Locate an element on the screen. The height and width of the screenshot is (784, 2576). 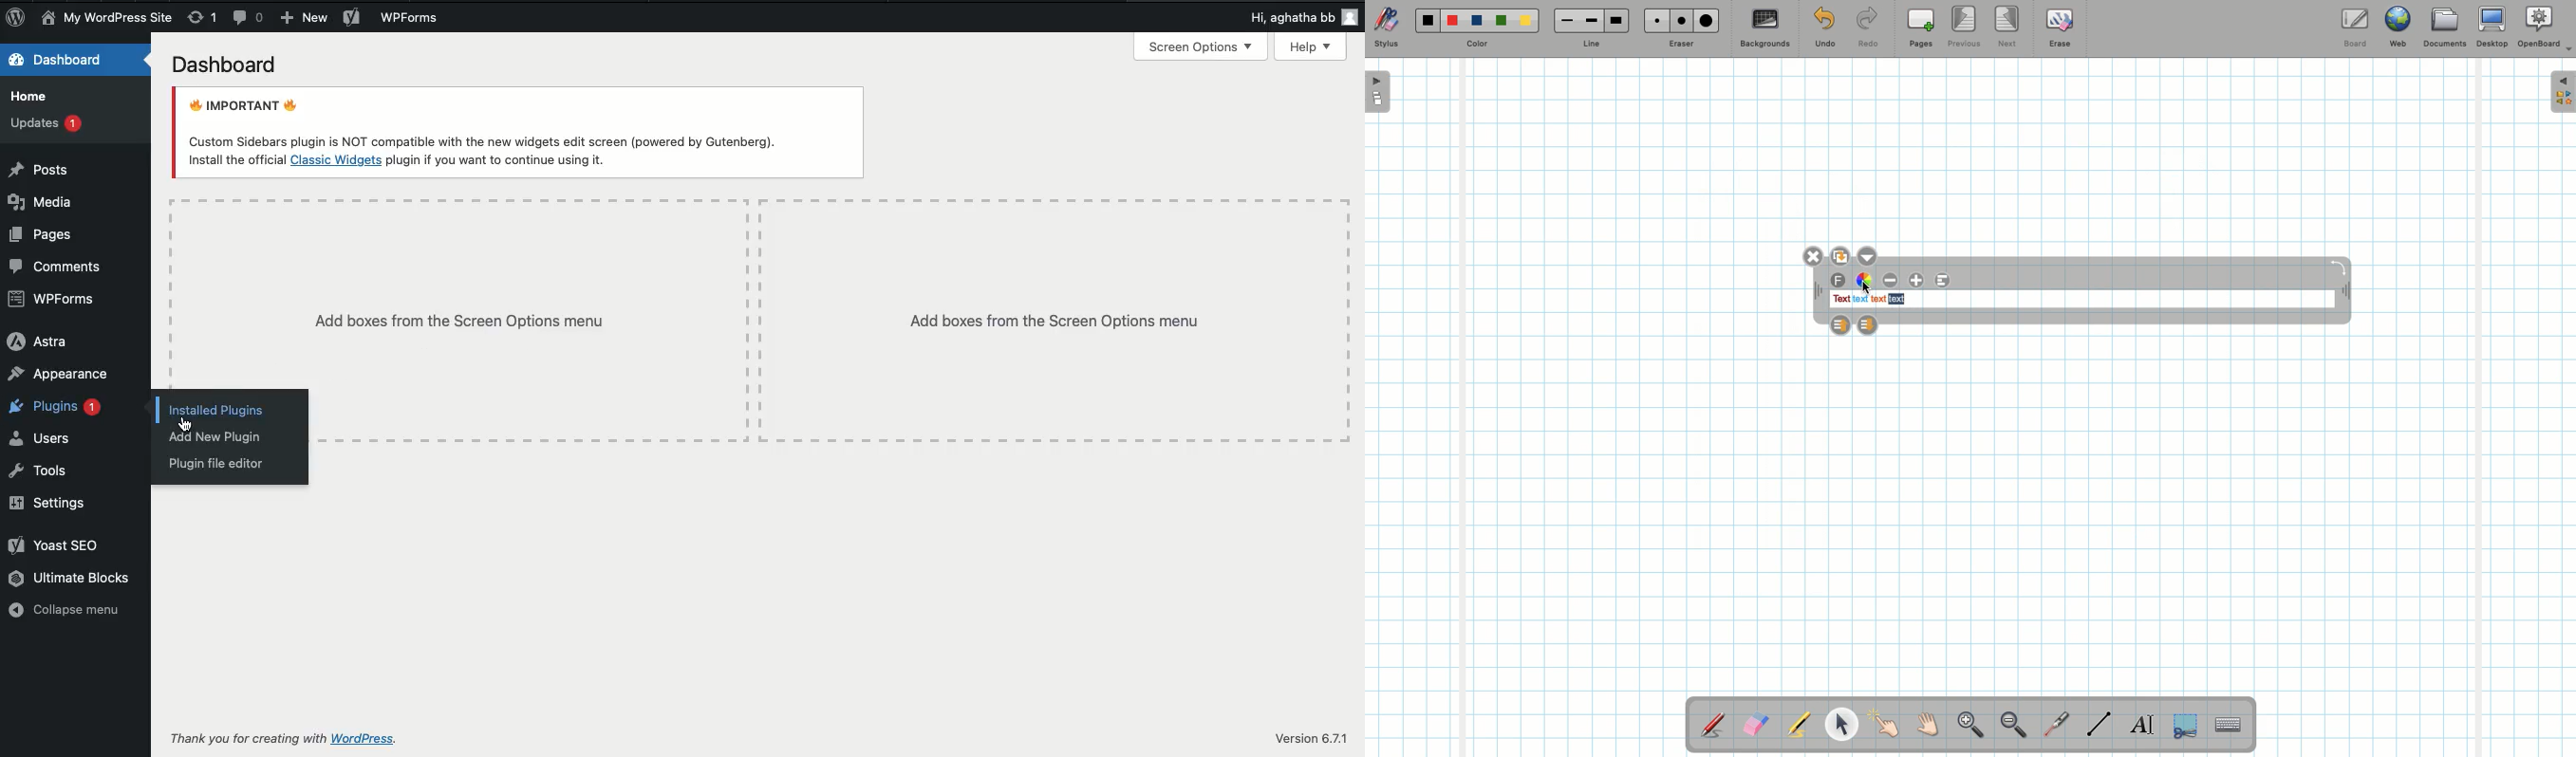
Classic Widgets is located at coordinates (336, 160).